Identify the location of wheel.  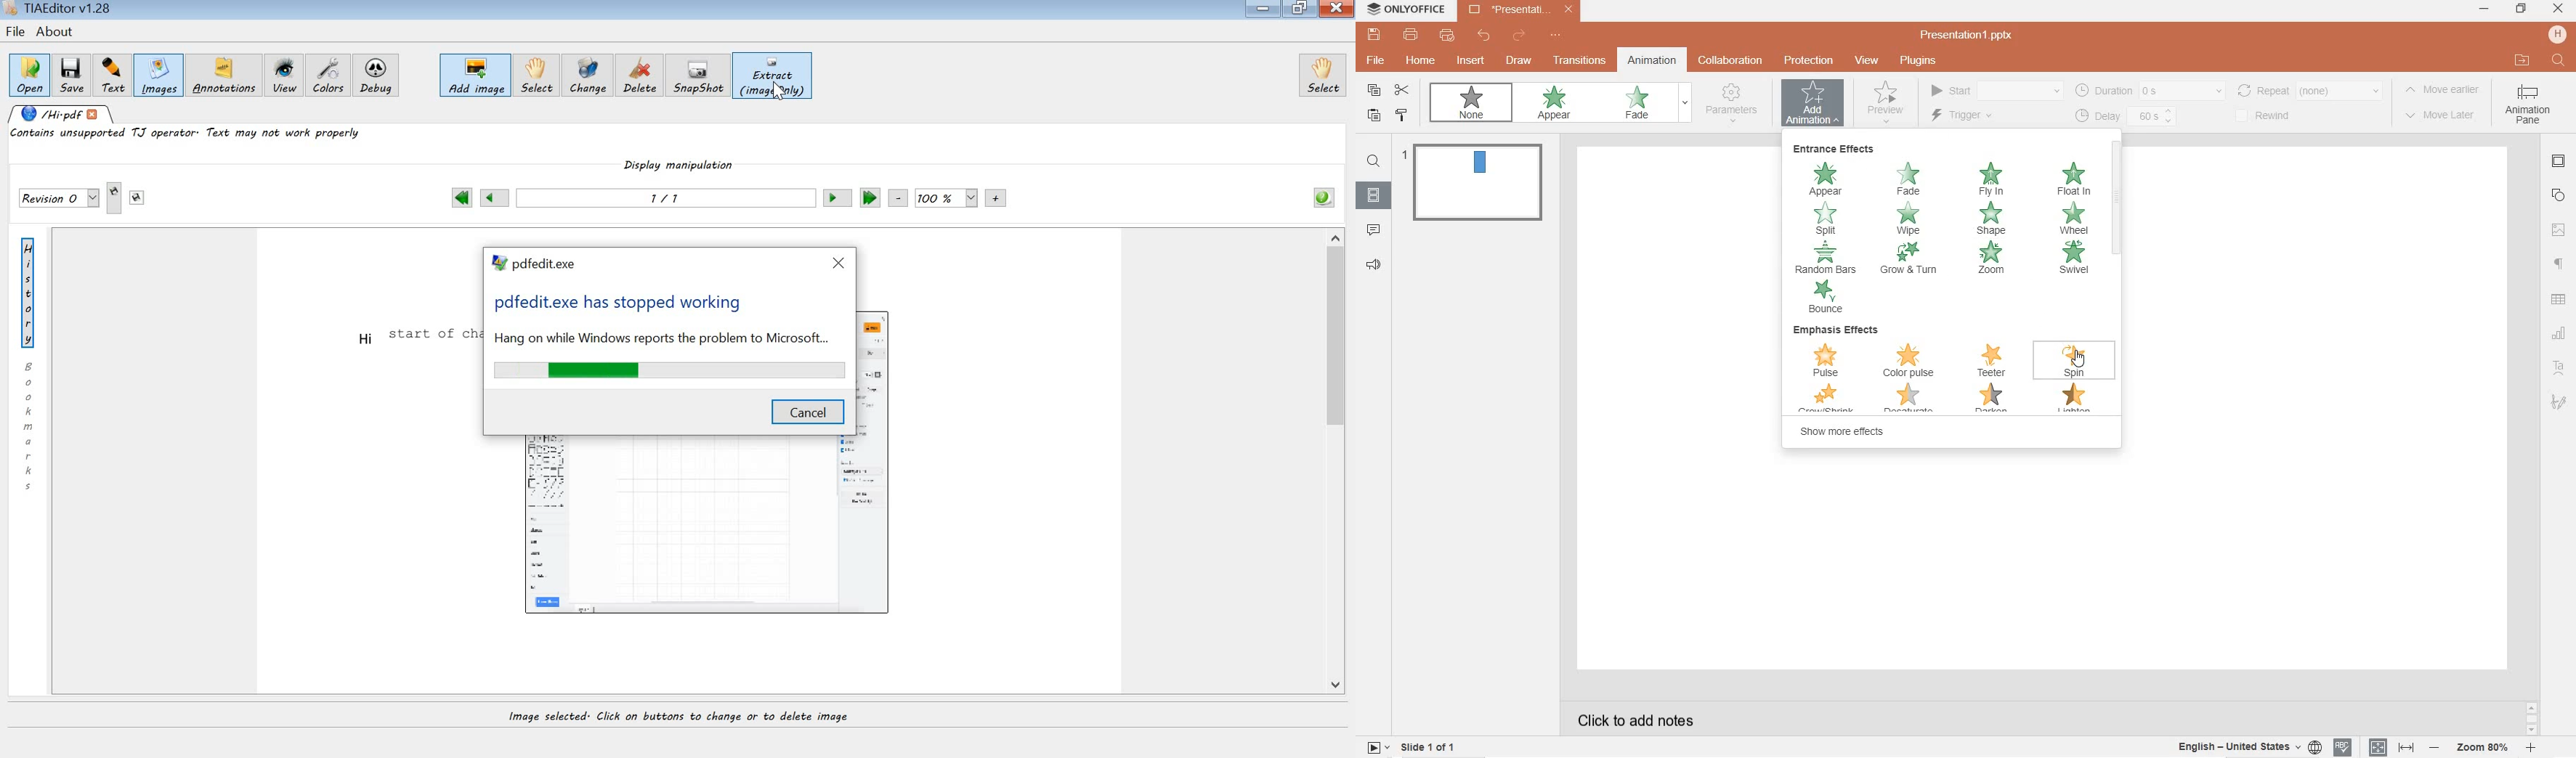
(2073, 219).